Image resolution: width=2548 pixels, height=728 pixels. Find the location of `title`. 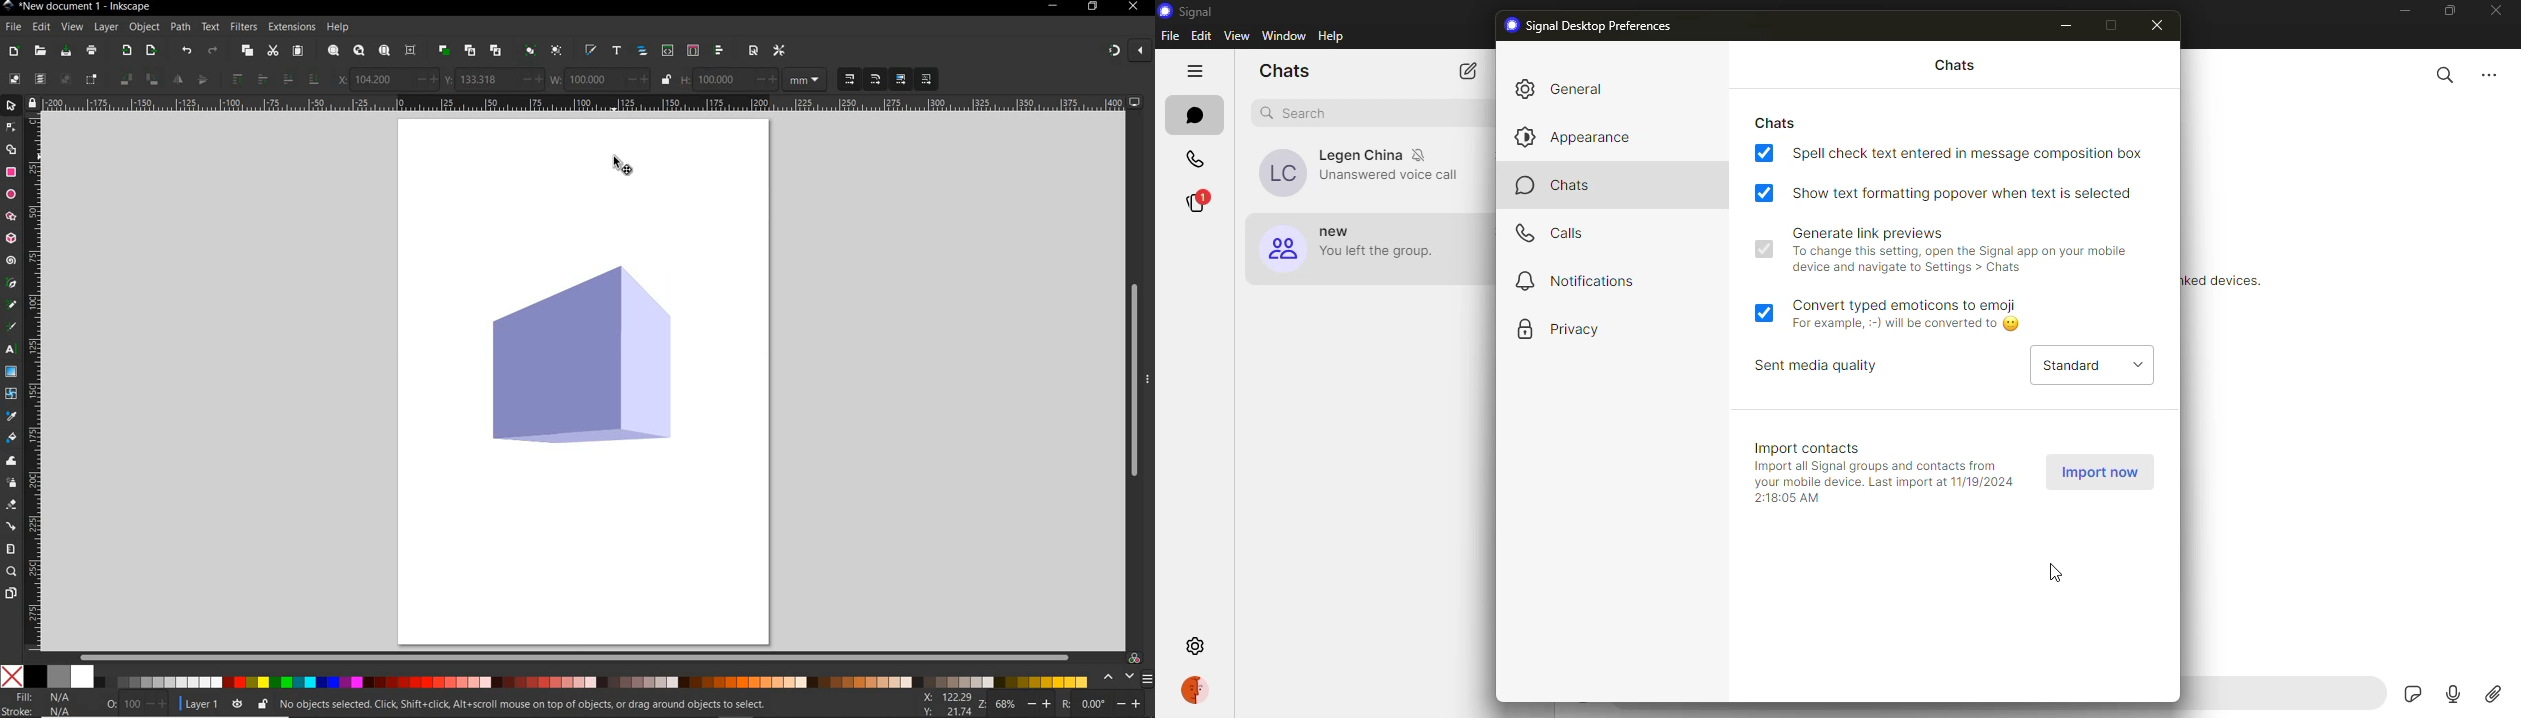

title is located at coordinates (85, 8).